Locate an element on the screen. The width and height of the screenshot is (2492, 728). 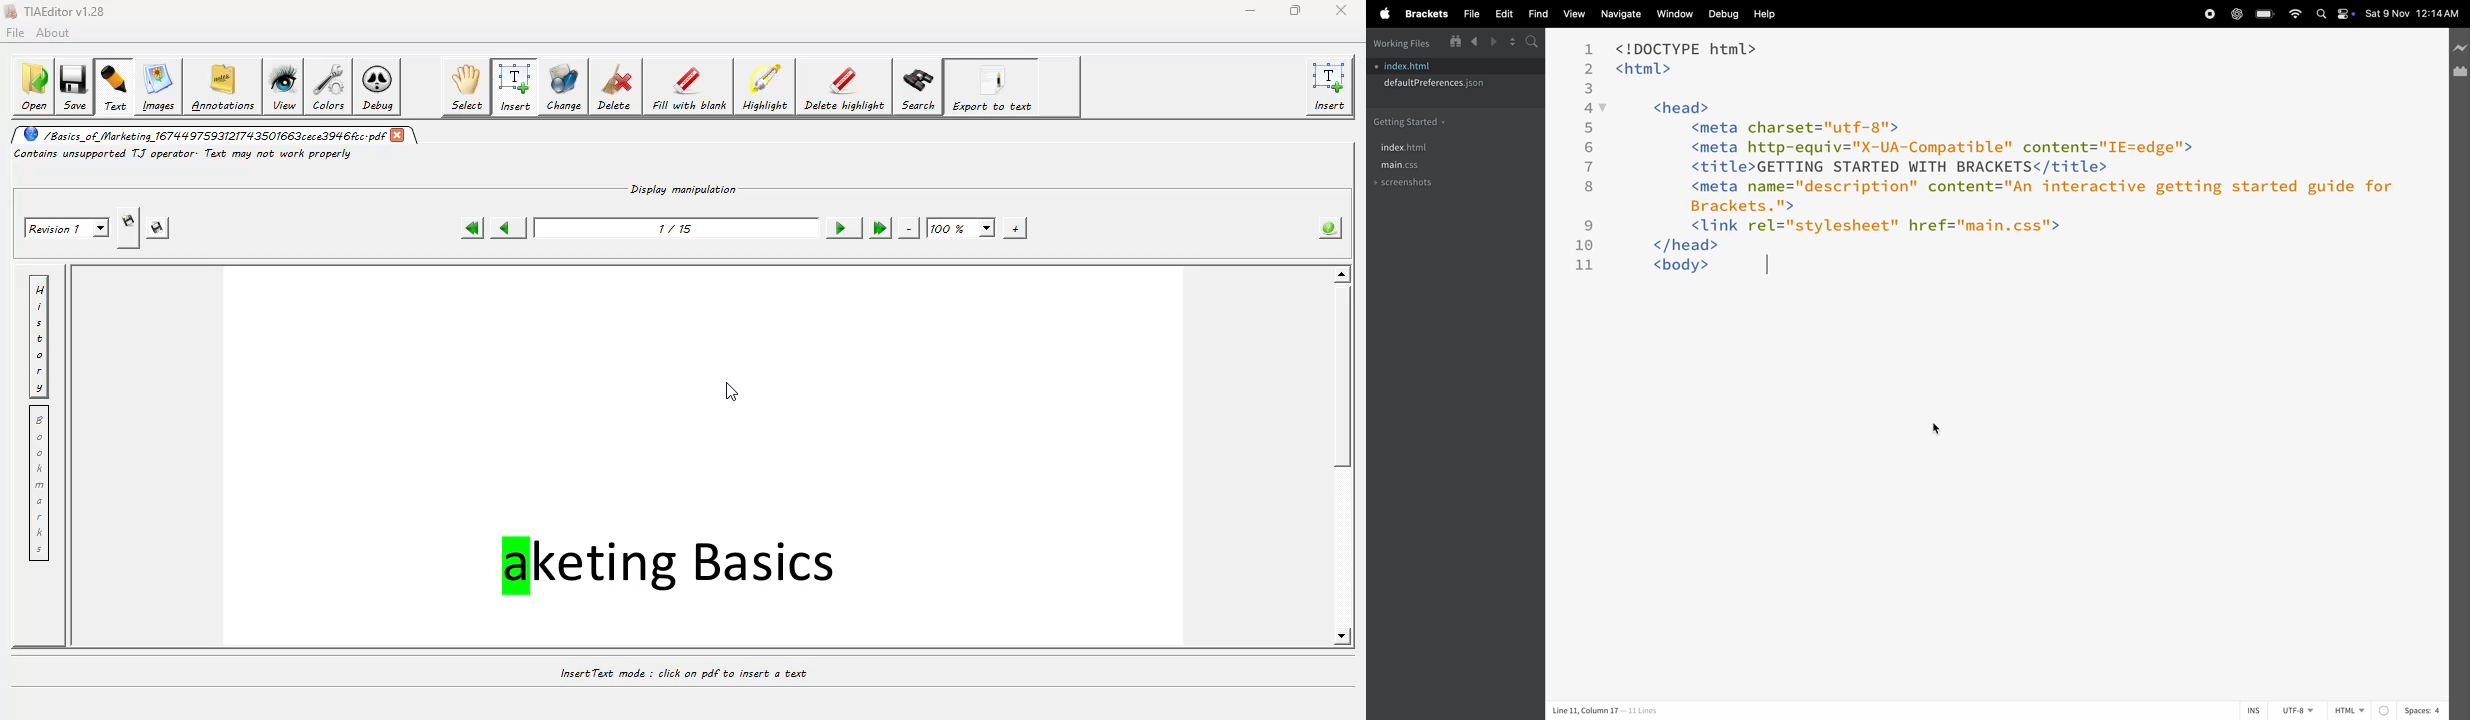
split editor is located at coordinates (1515, 43).